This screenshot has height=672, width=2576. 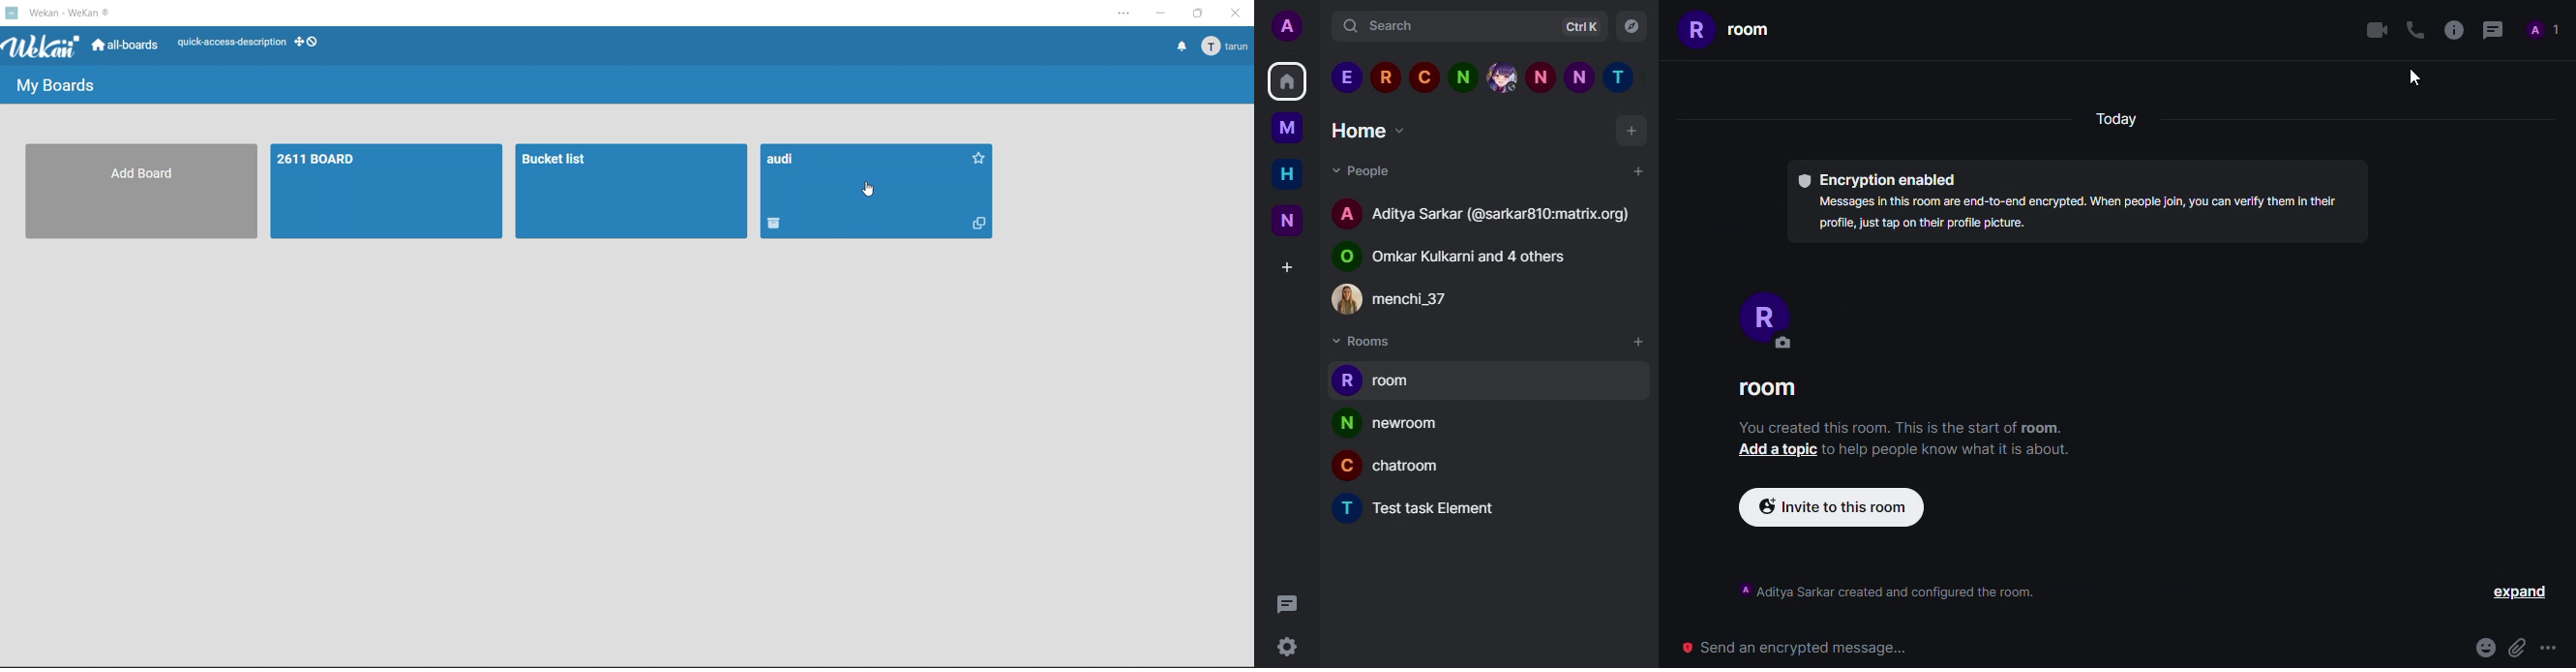 What do you see at coordinates (1728, 28) in the screenshot?
I see `room` at bounding box center [1728, 28].